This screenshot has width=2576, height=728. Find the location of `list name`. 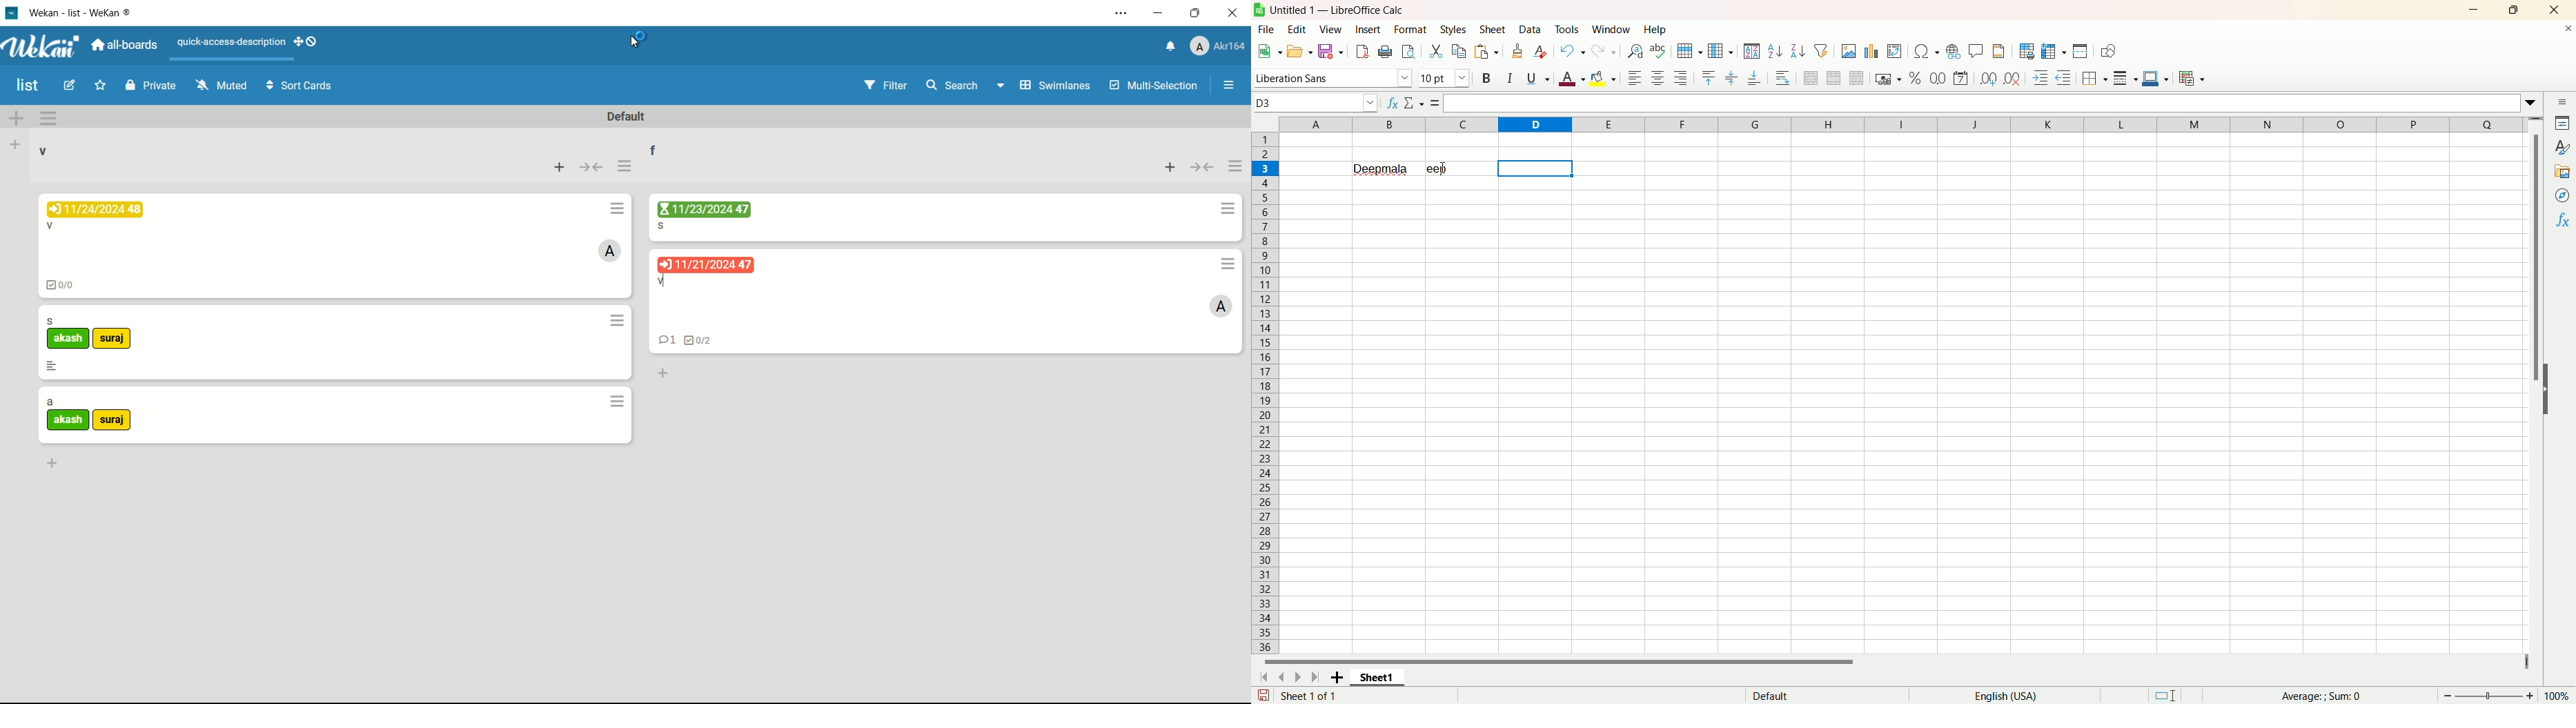

list name is located at coordinates (654, 150).